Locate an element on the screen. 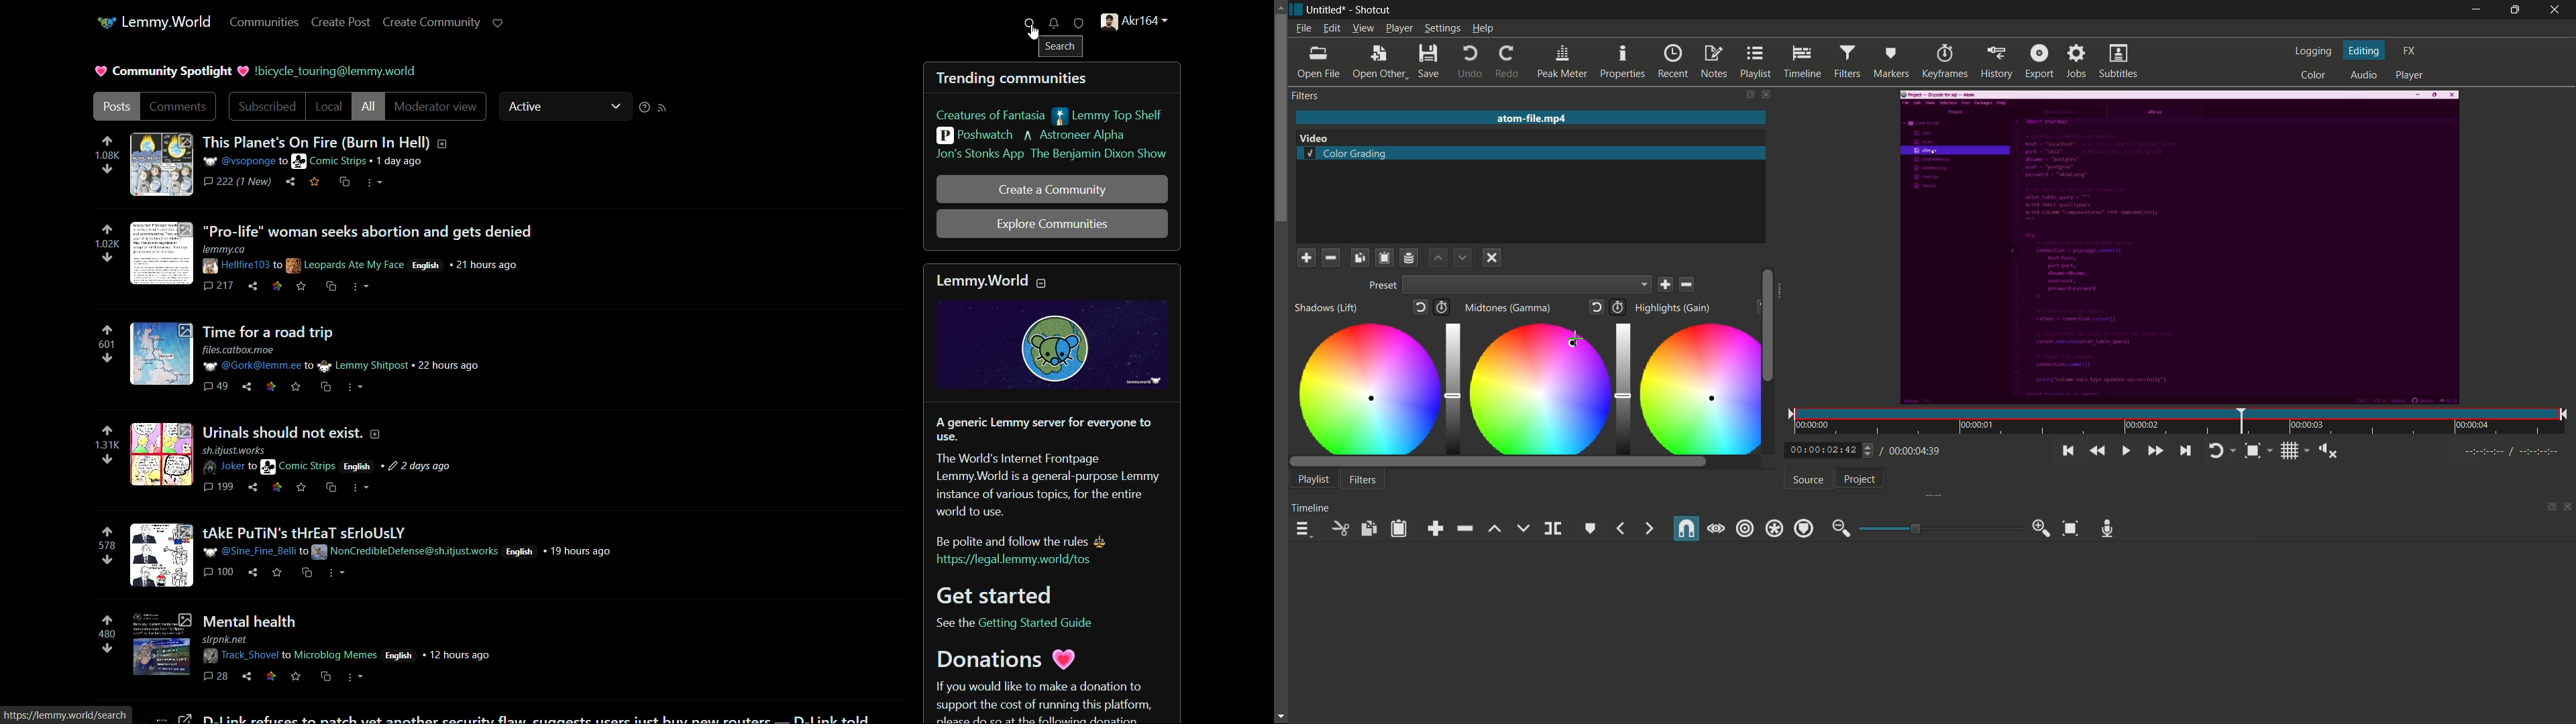 This screenshot has height=728, width=2576. save is located at coordinates (1667, 285).